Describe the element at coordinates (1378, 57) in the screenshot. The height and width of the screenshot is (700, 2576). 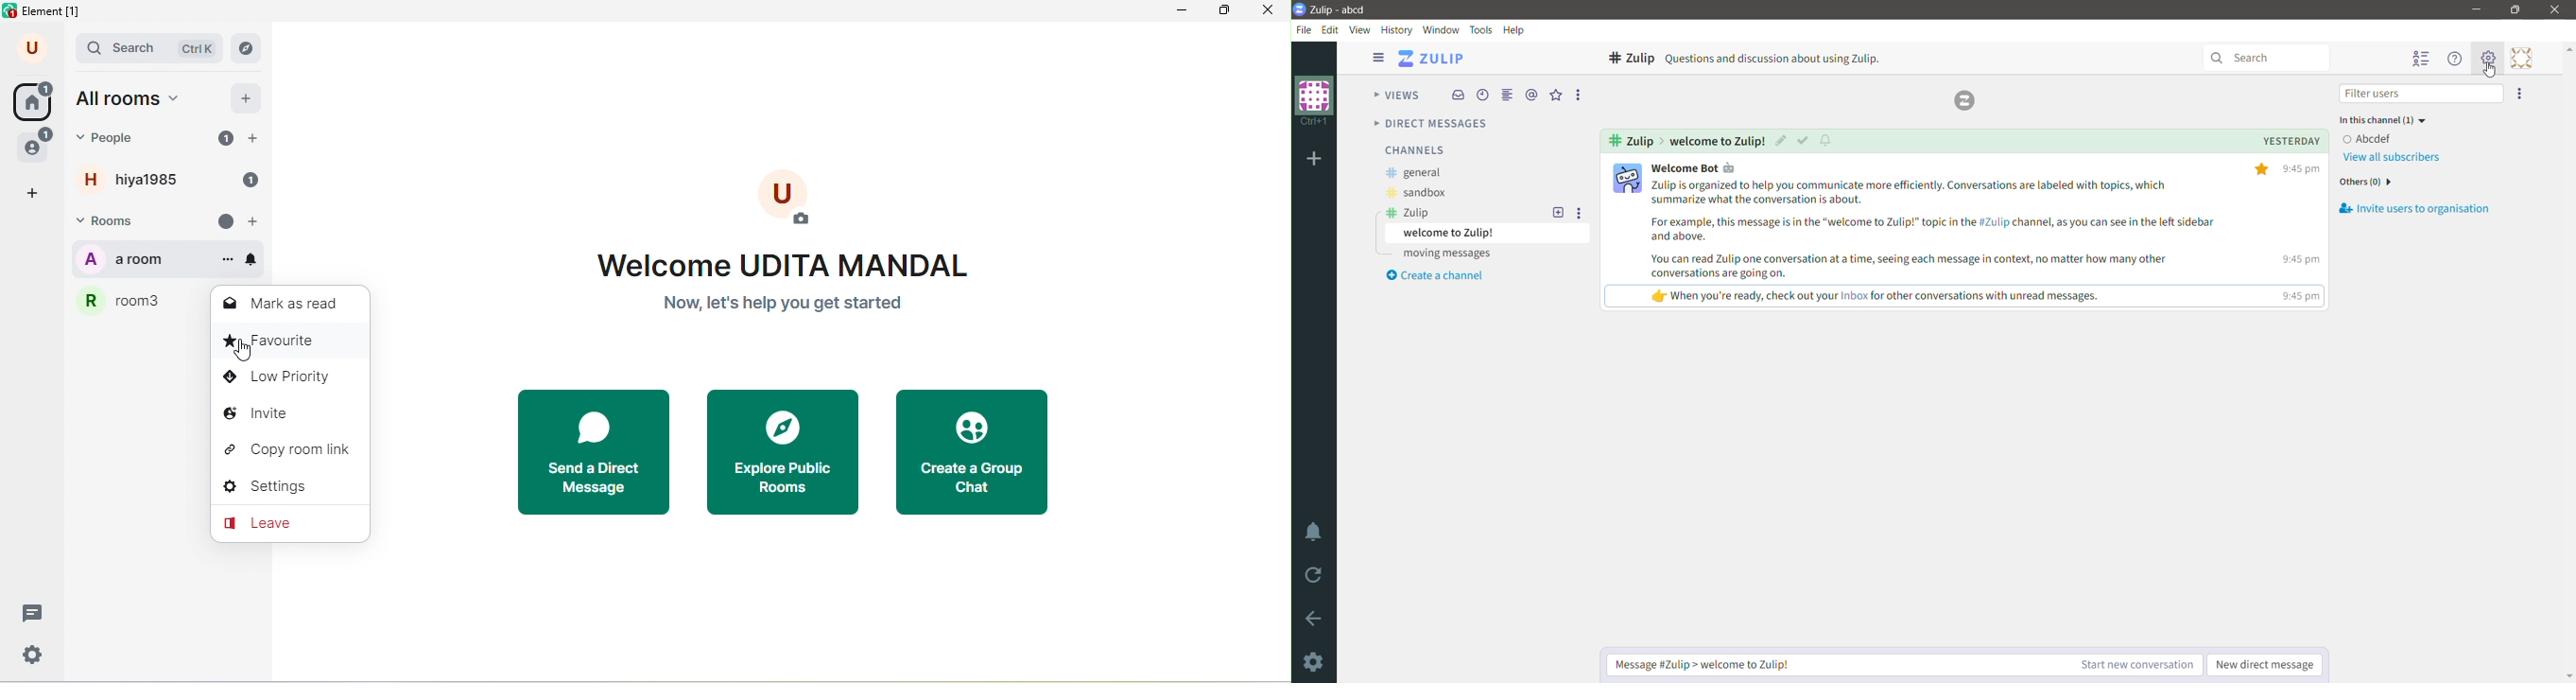
I see `Show/Hide left sidebar` at that location.